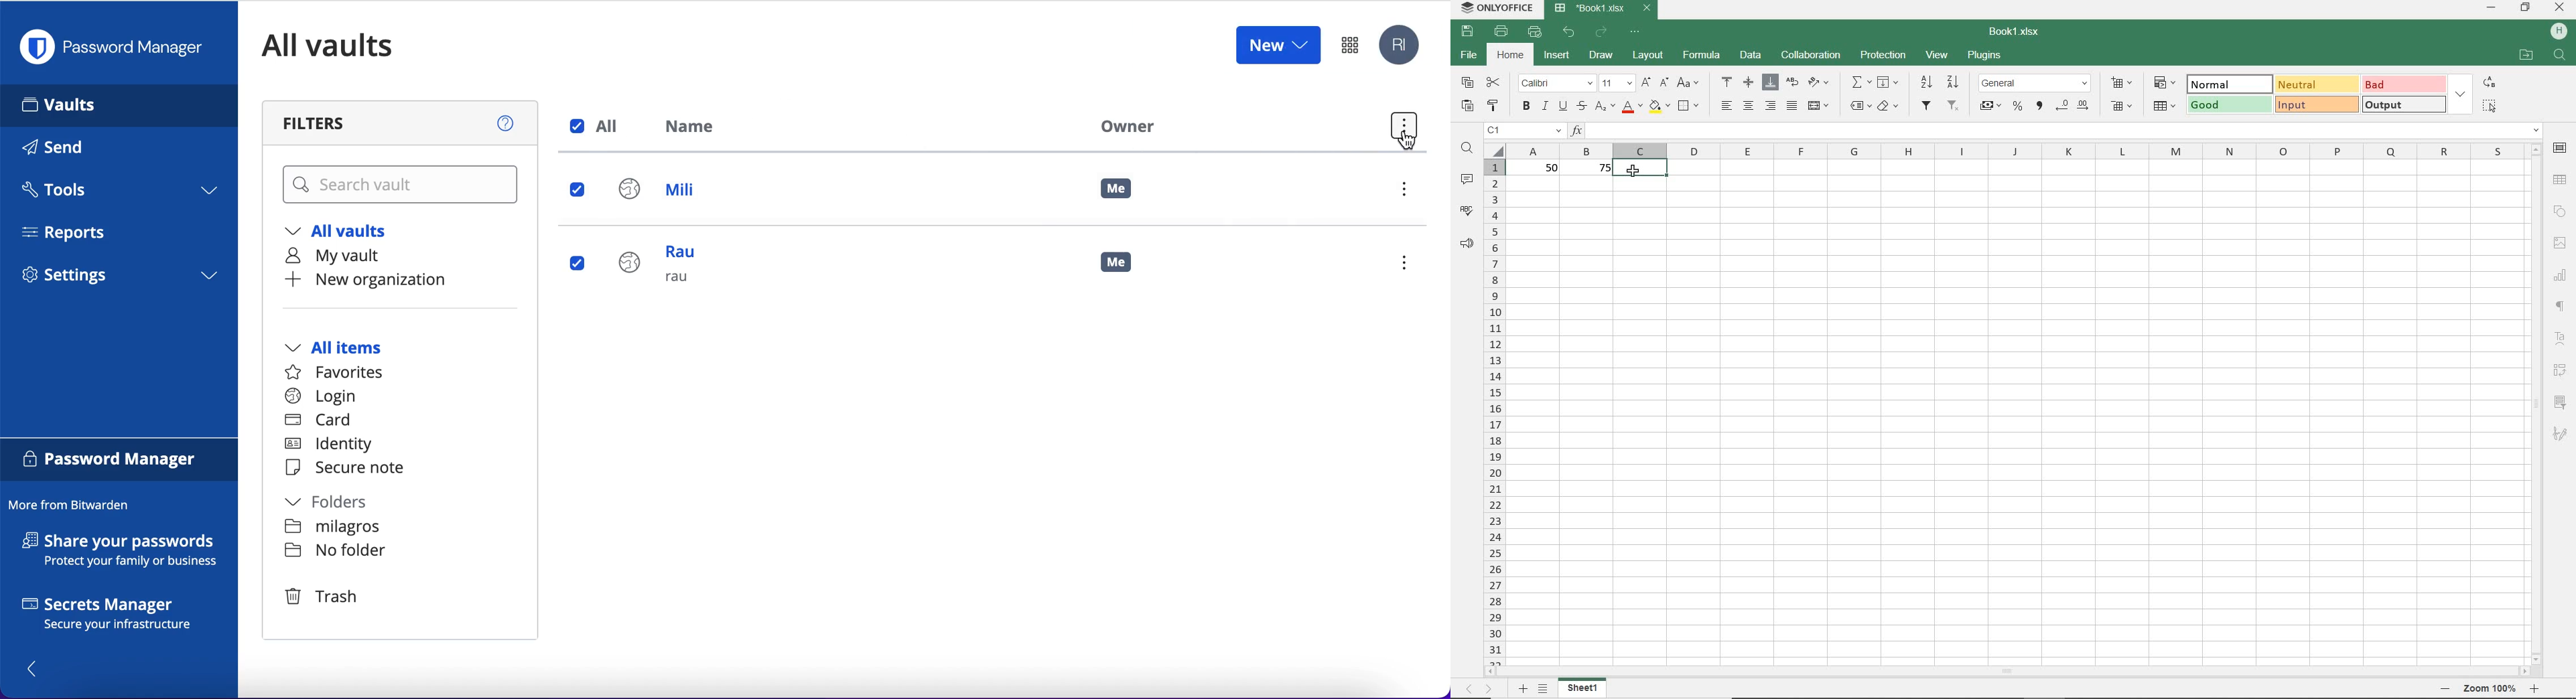 Image resolution: width=2576 pixels, height=700 pixels. What do you see at coordinates (1659, 107) in the screenshot?
I see `fill color` at bounding box center [1659, 107].